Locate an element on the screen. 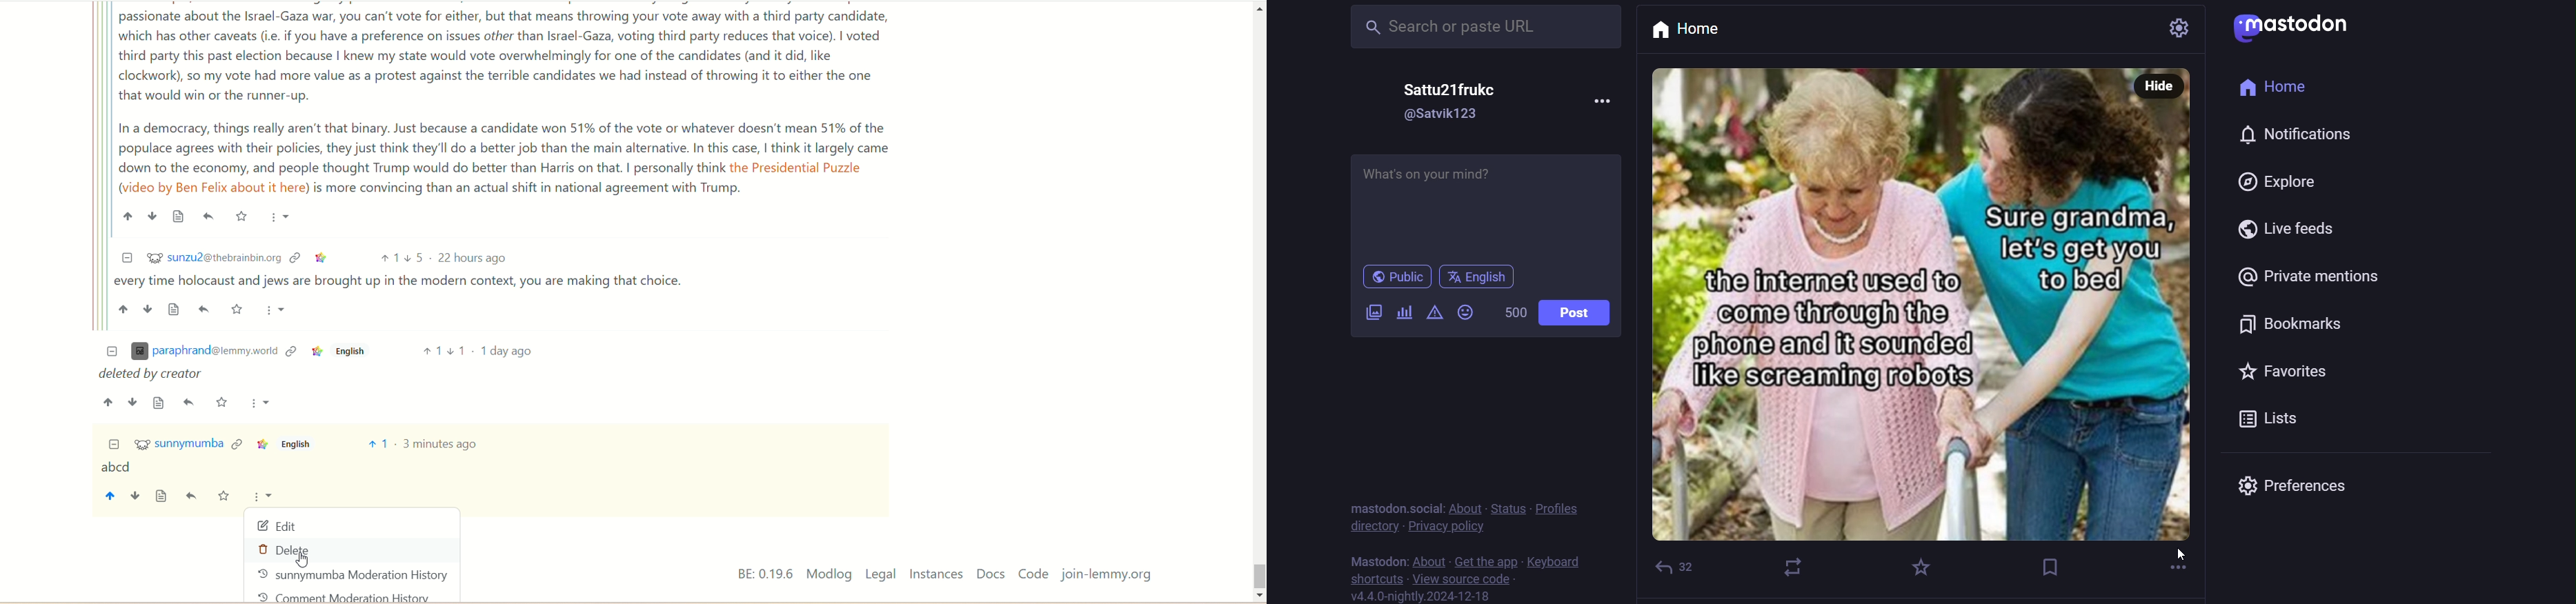  word limit is located at coordinates (1516, 311).